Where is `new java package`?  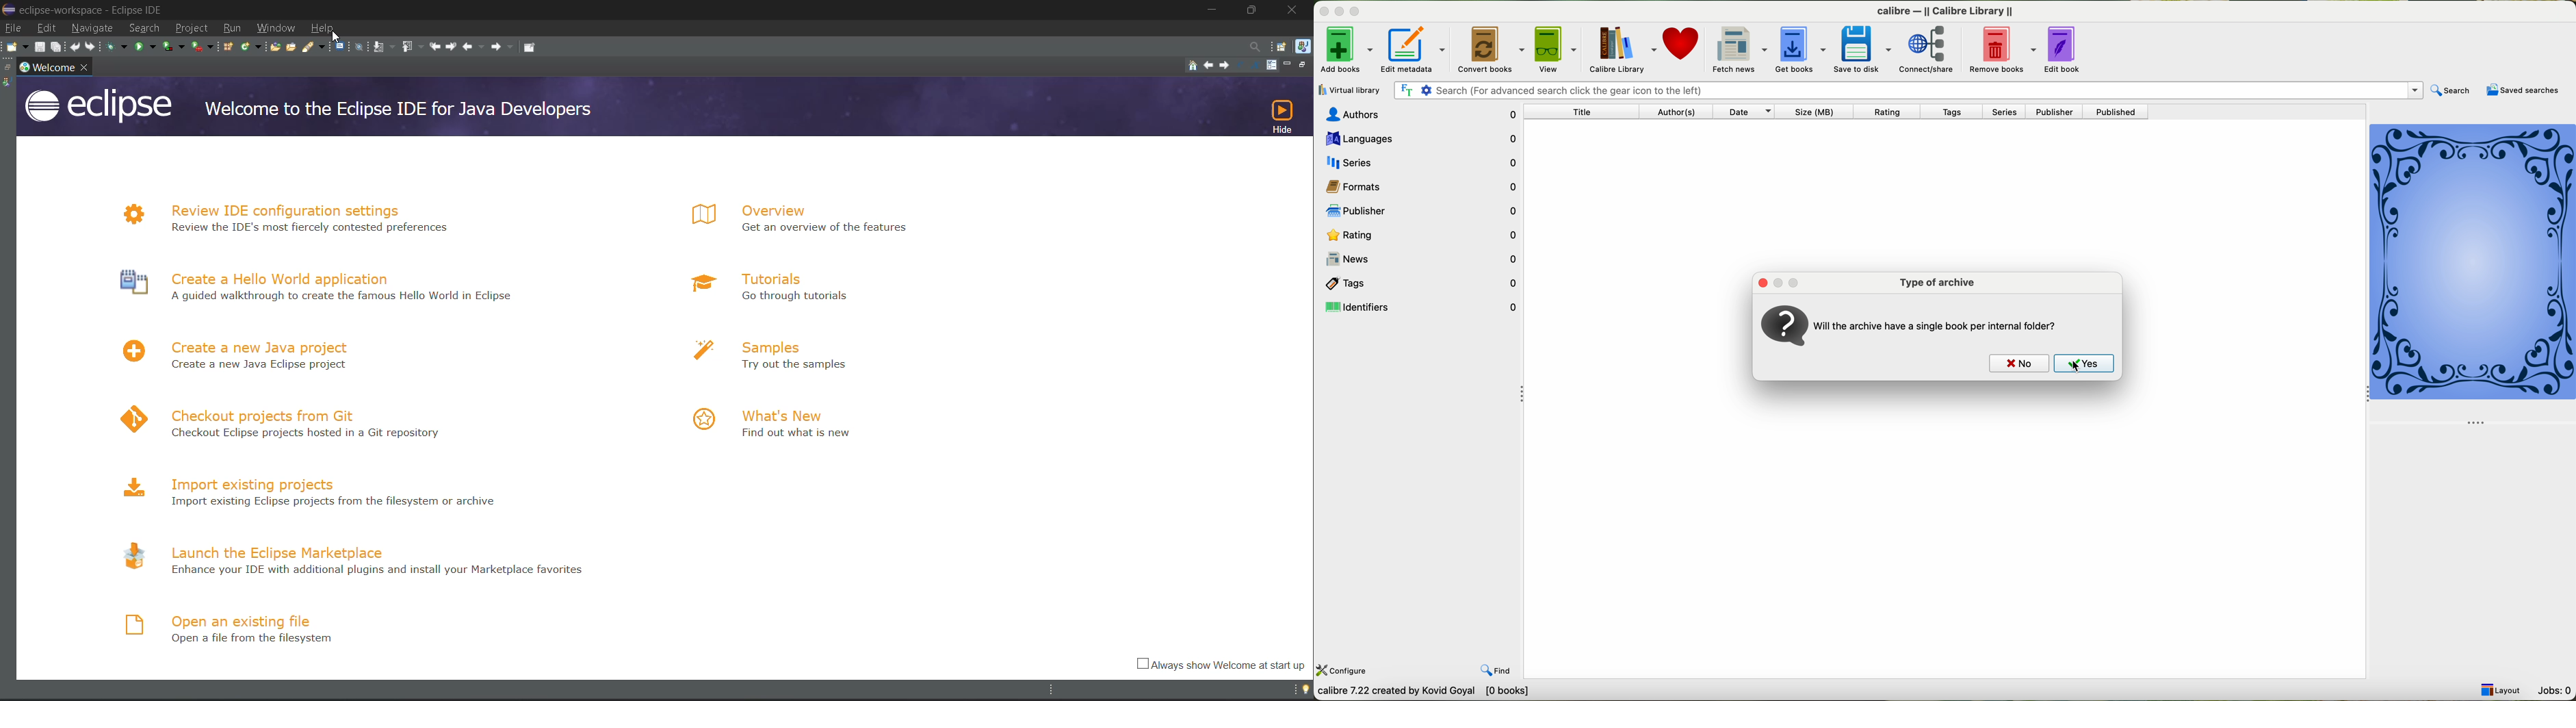
new java package is located at coordinates (227, 44).